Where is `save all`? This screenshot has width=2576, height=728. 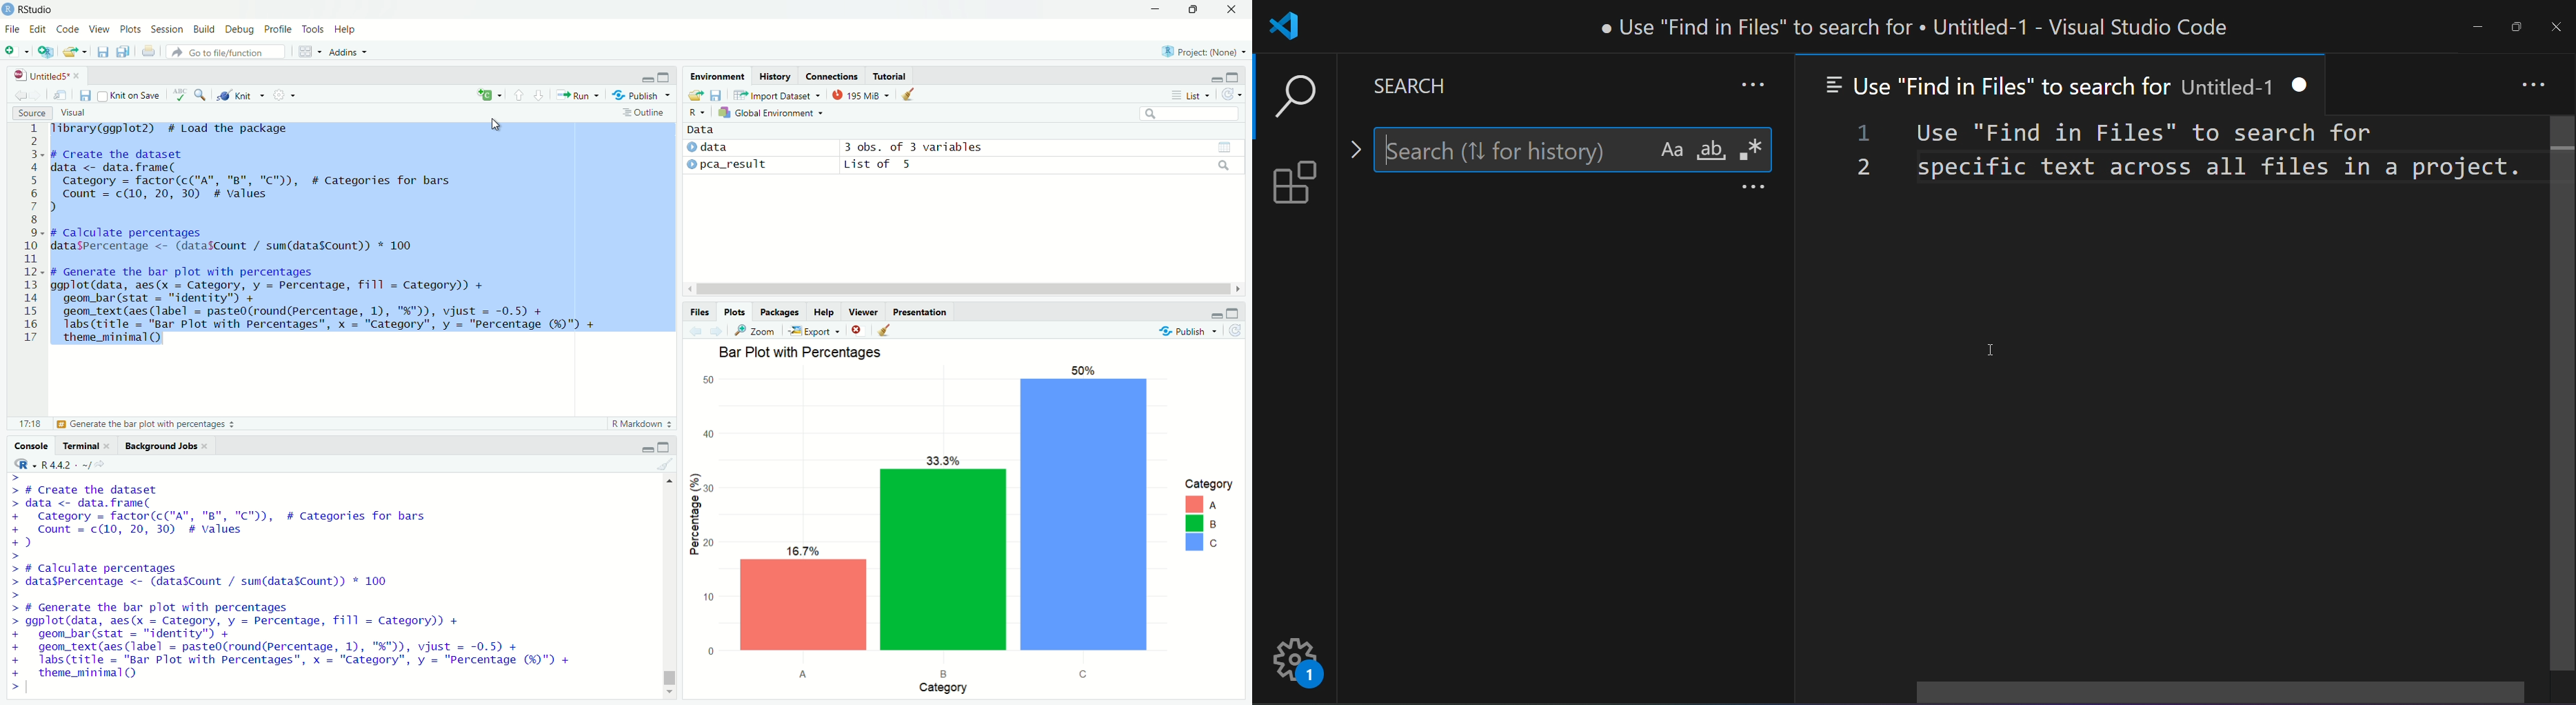
save all is located at coordinates (125, 52).